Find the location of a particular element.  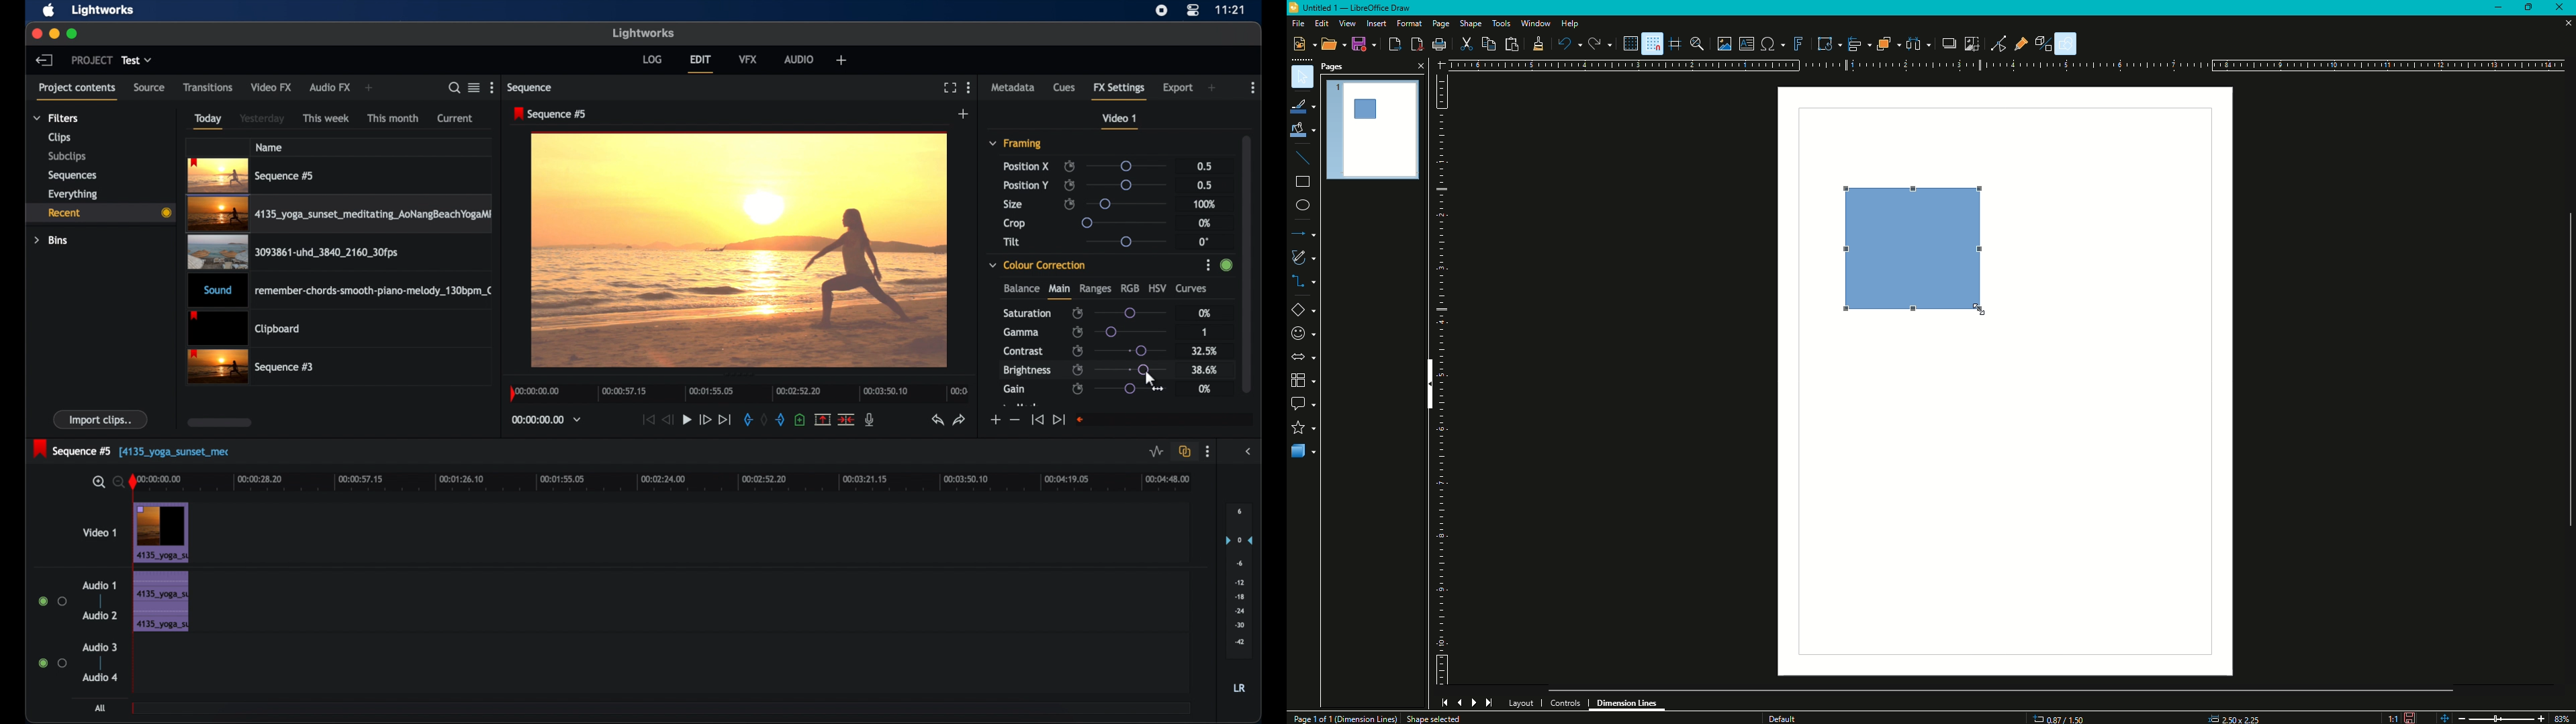

lr is located at coordinates (1239, 688).